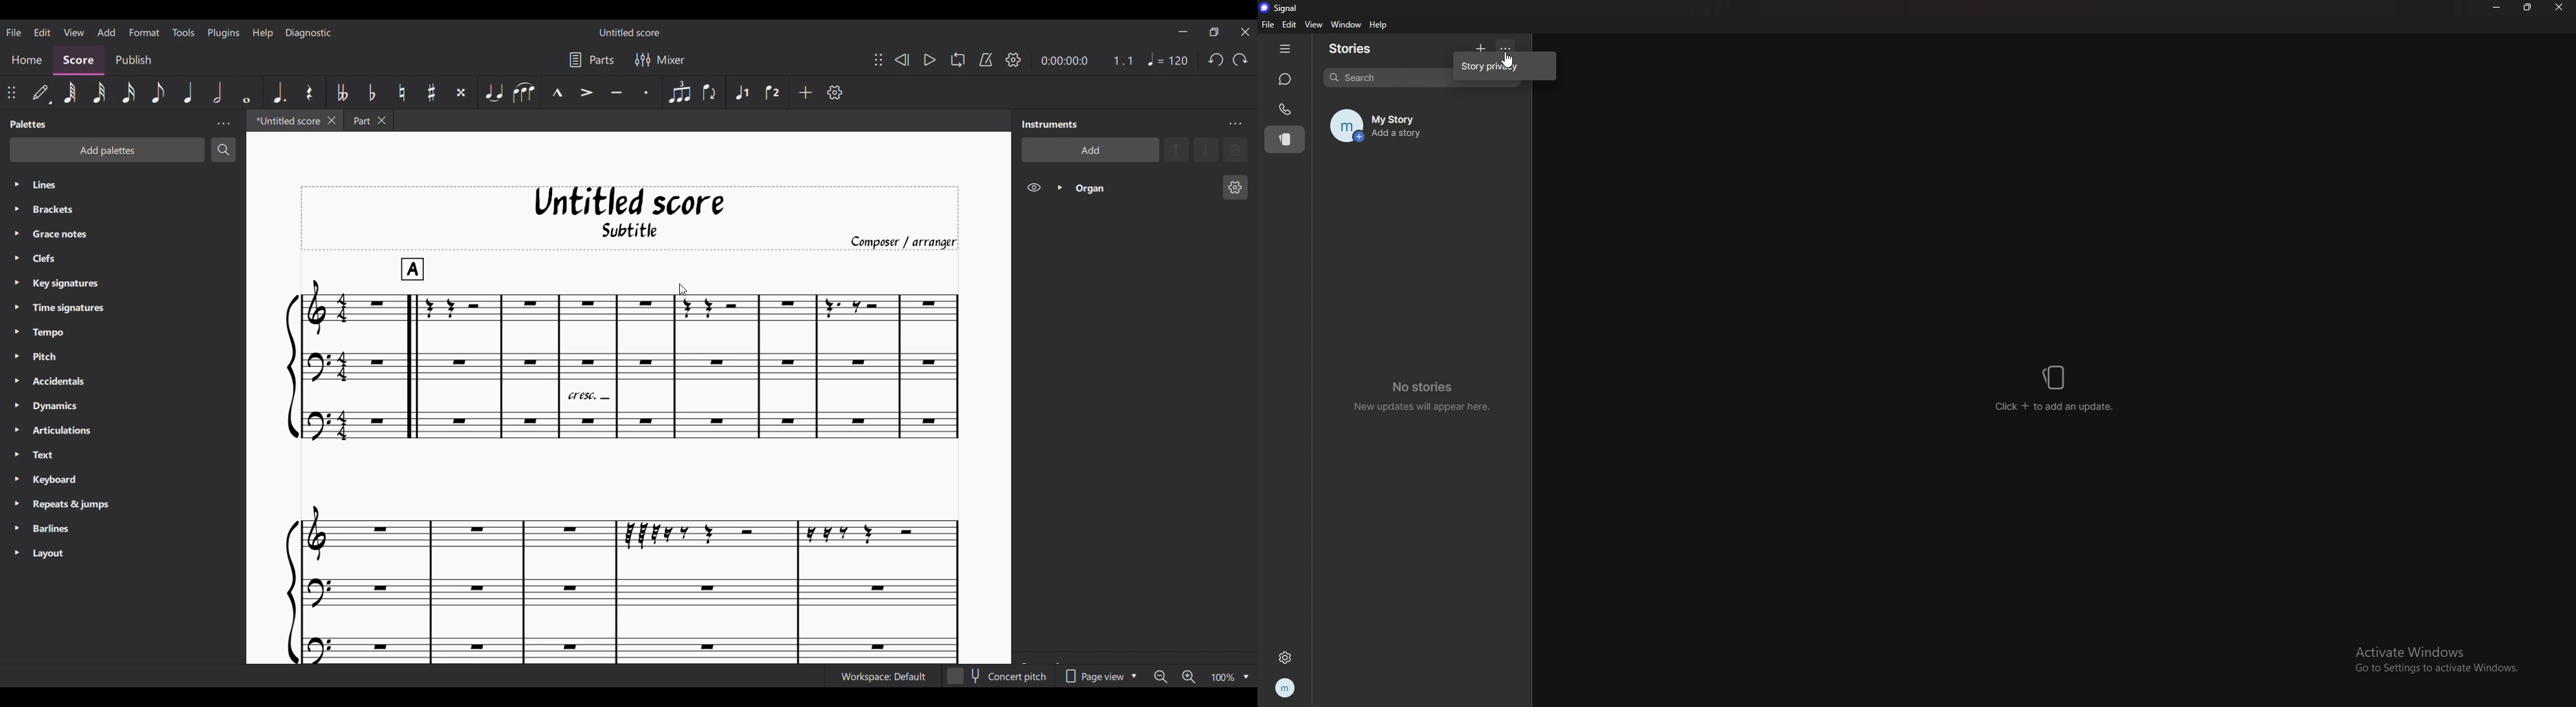  I want to click on Tuplet, so click(680, 93).